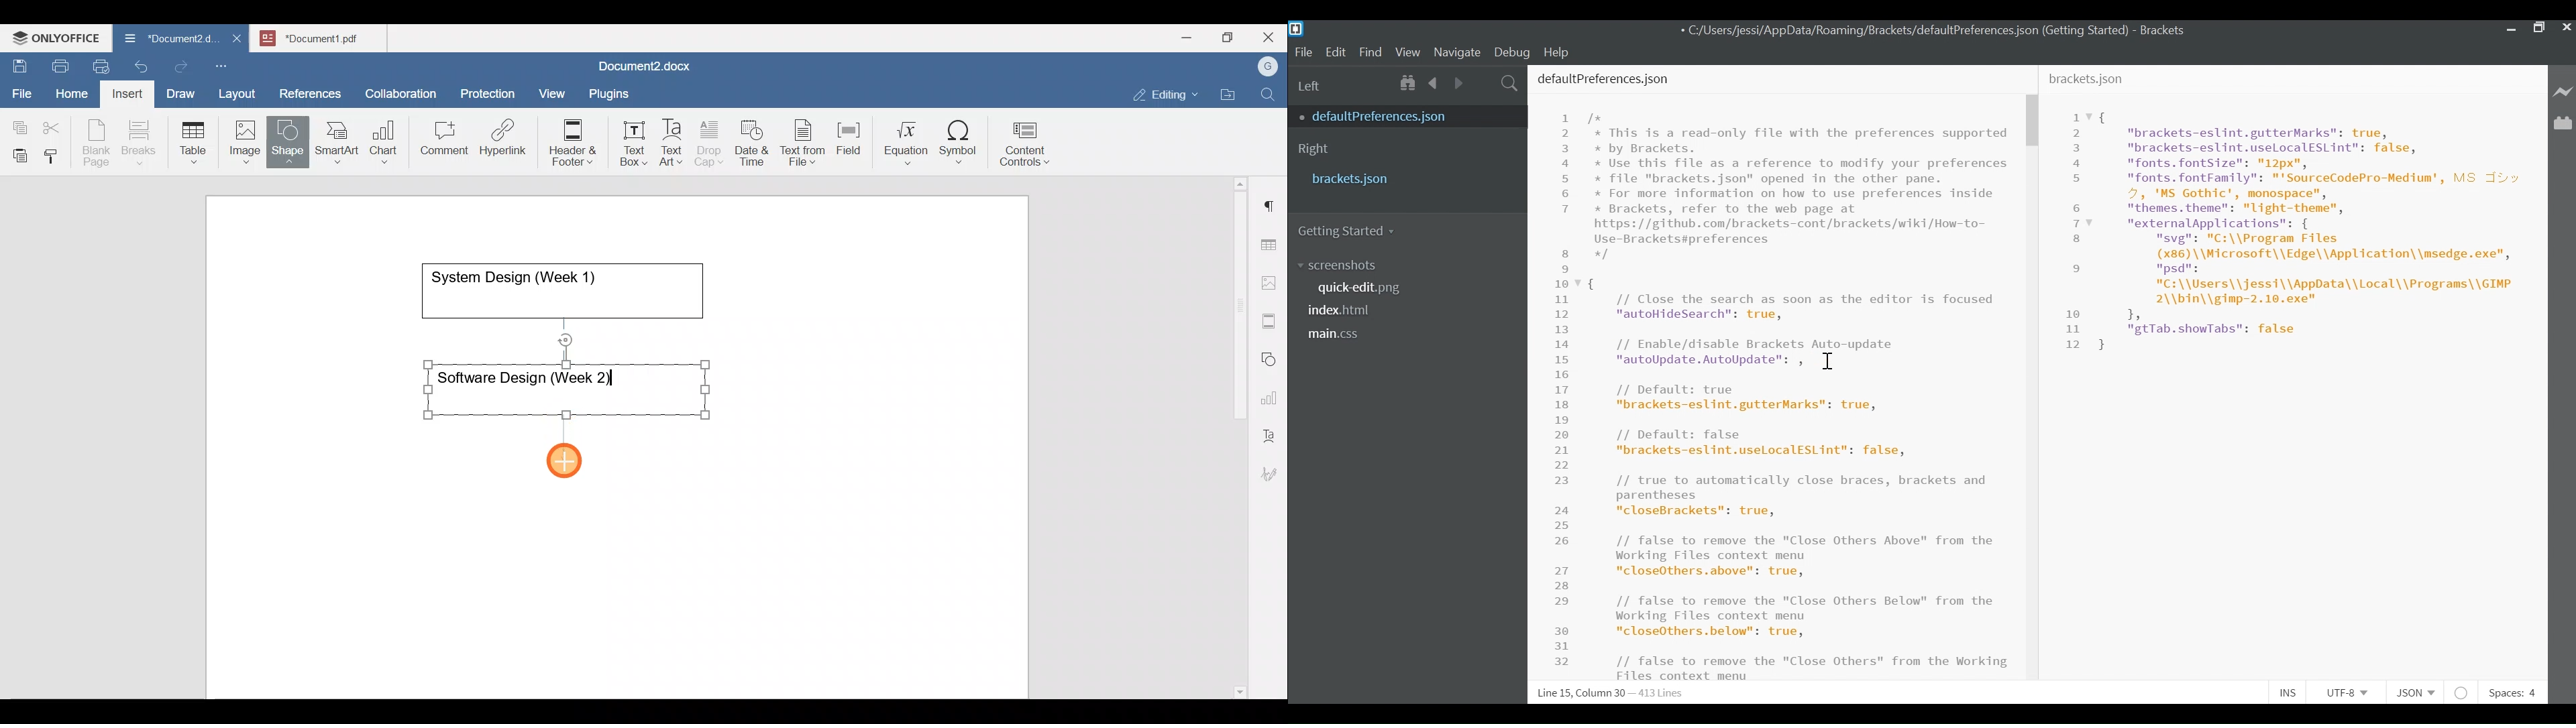 The image size is (2576, 728). Describe the element at coordinates (1027, 148) in the screenshot. I see `Content controls` at that location.